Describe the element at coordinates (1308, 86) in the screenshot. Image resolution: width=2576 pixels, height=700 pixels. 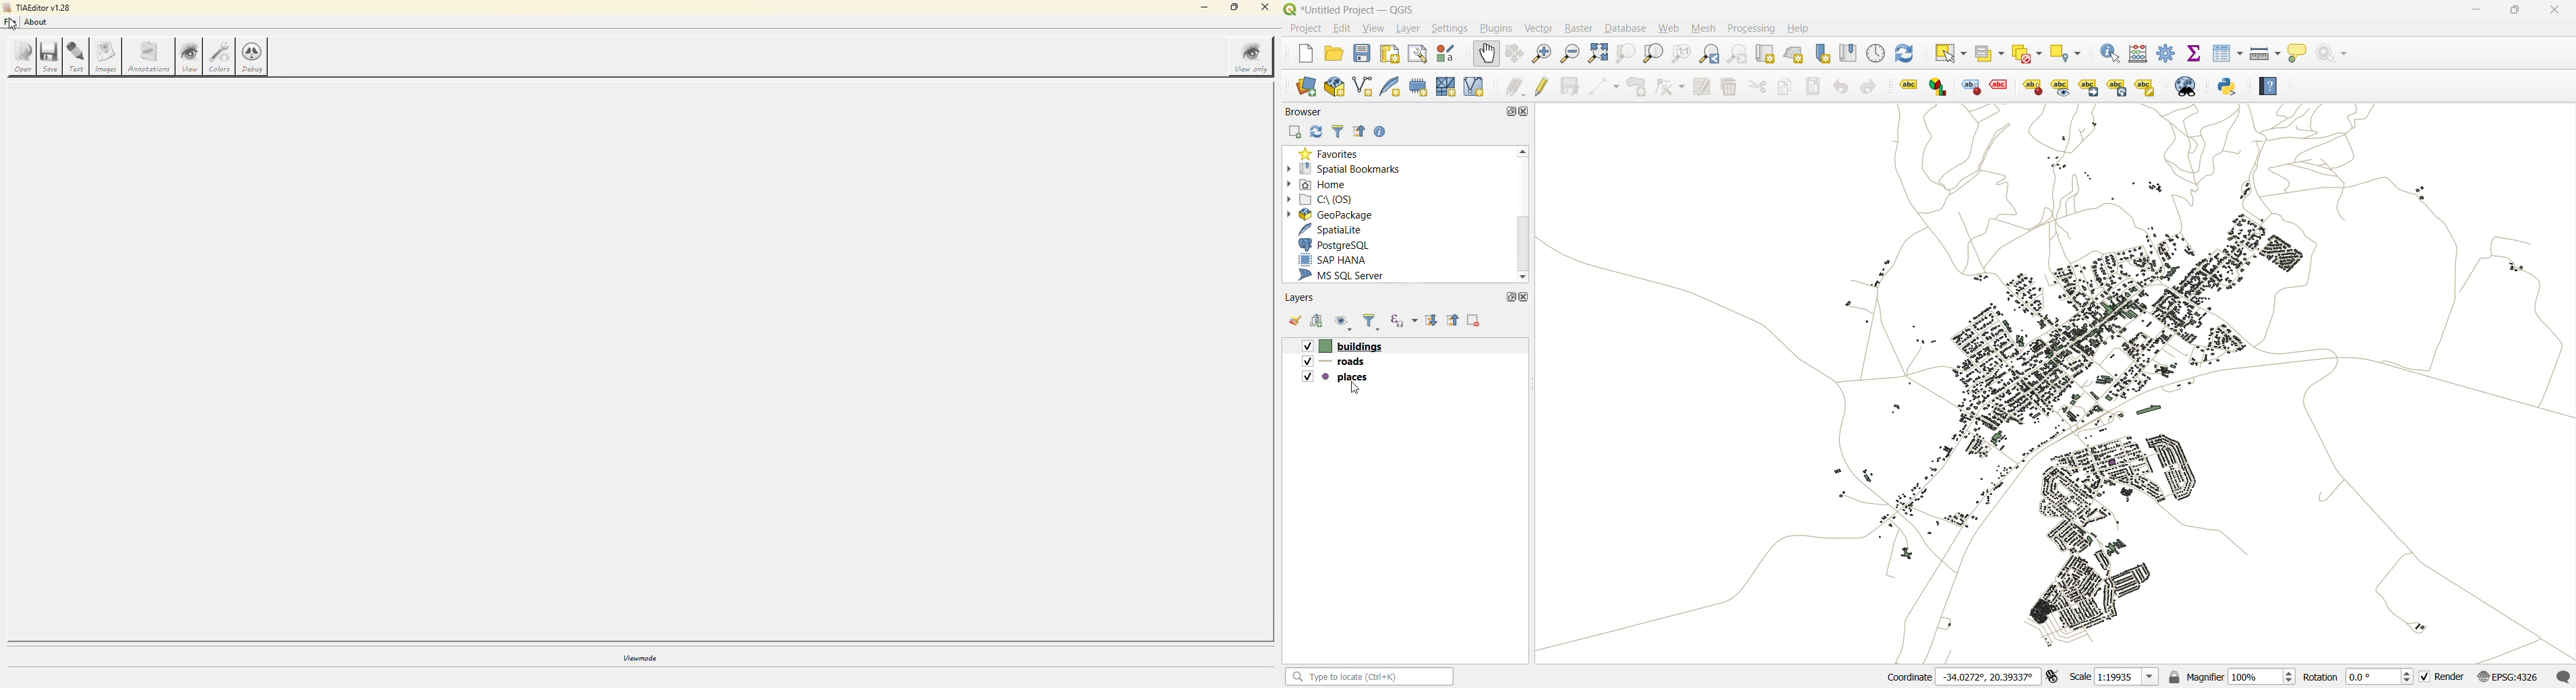
I see `open data source manager` at that location.